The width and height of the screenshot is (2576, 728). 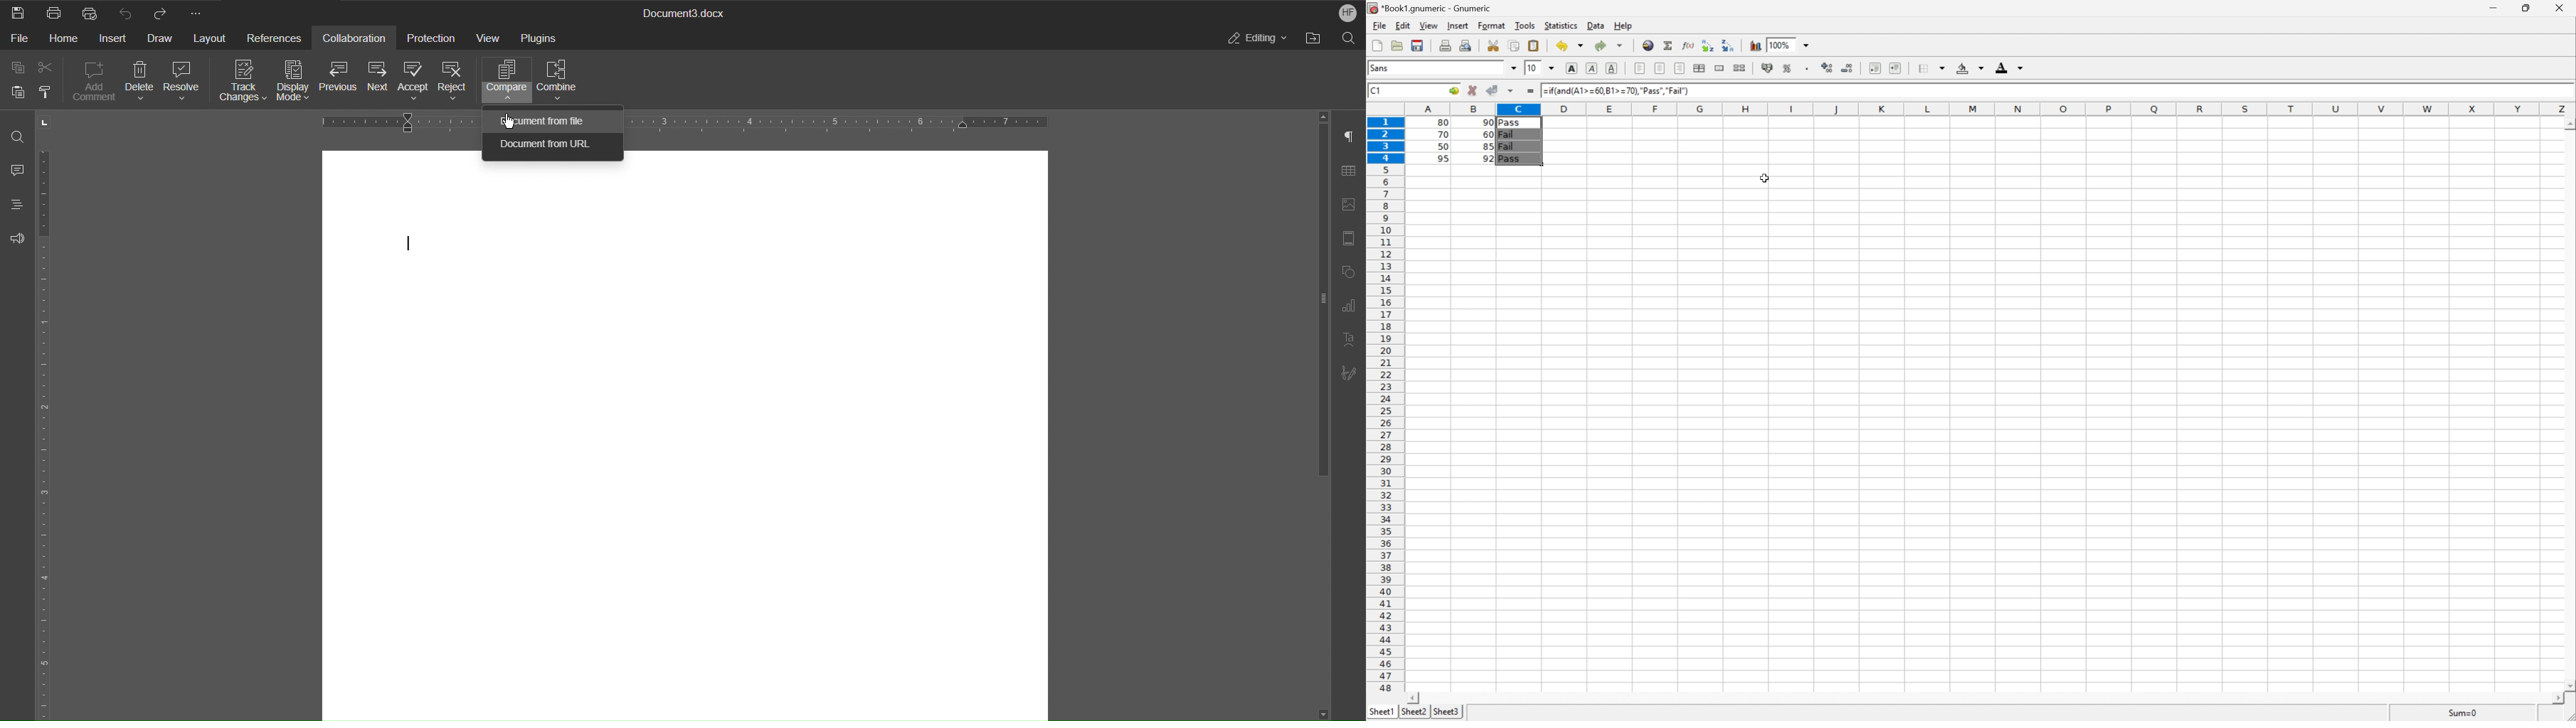 I want to click on 90, so click(x=1488, y=122).